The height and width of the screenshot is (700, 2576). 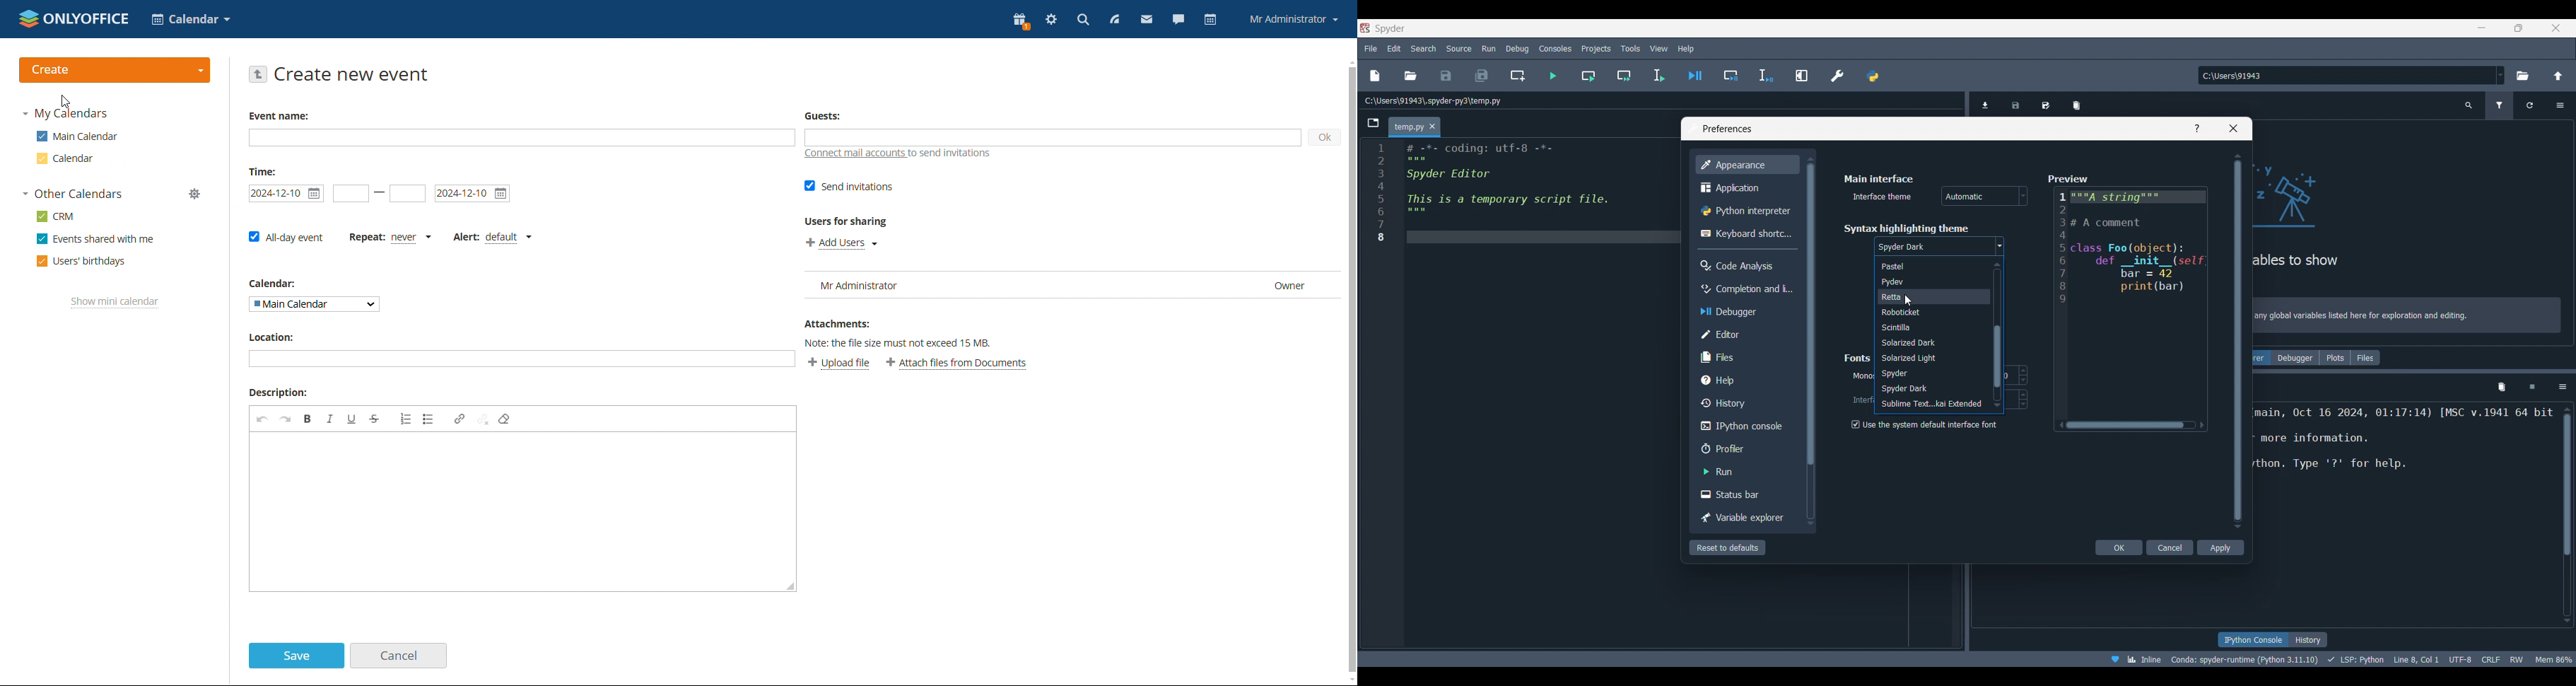 I want to click on Close interface, so click(x=2556, y=28).